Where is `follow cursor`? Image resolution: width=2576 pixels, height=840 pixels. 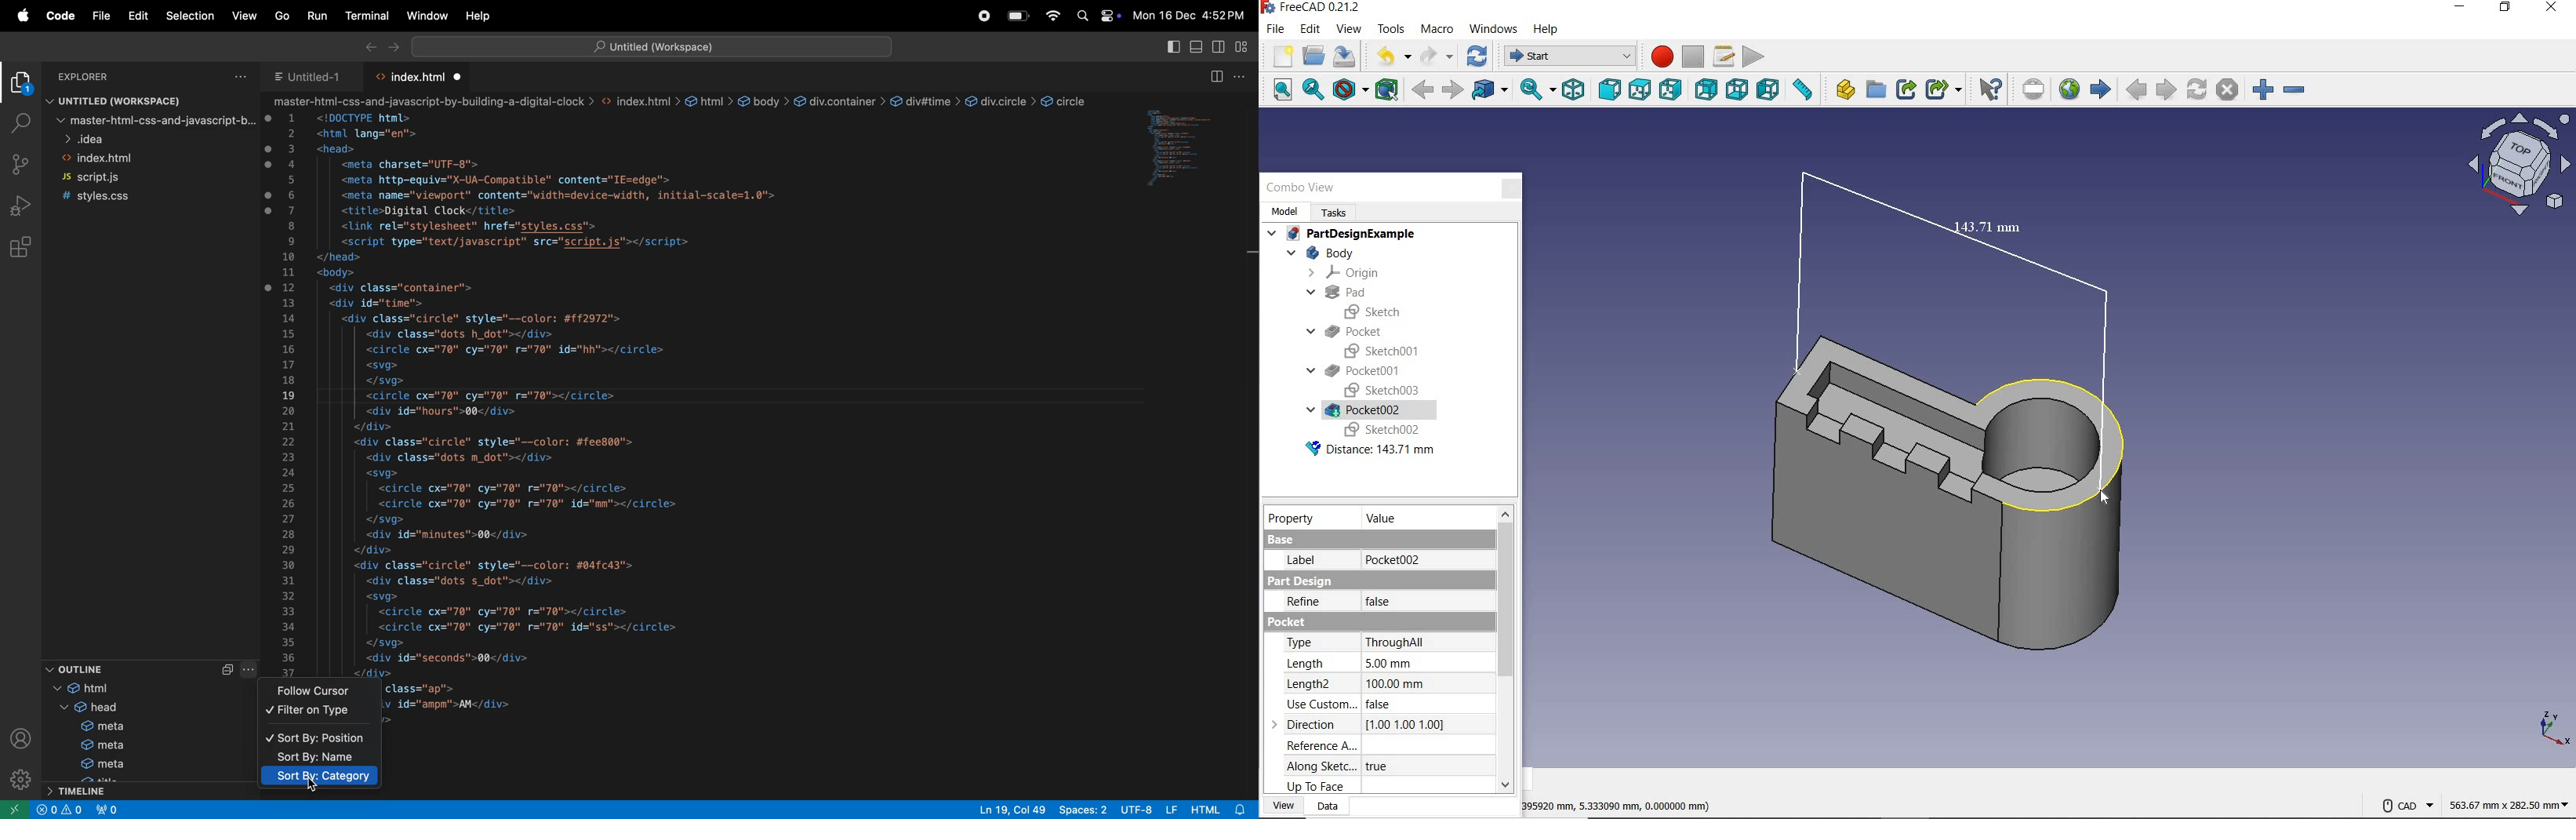 follow cursor is located at coordinates (322, 691).